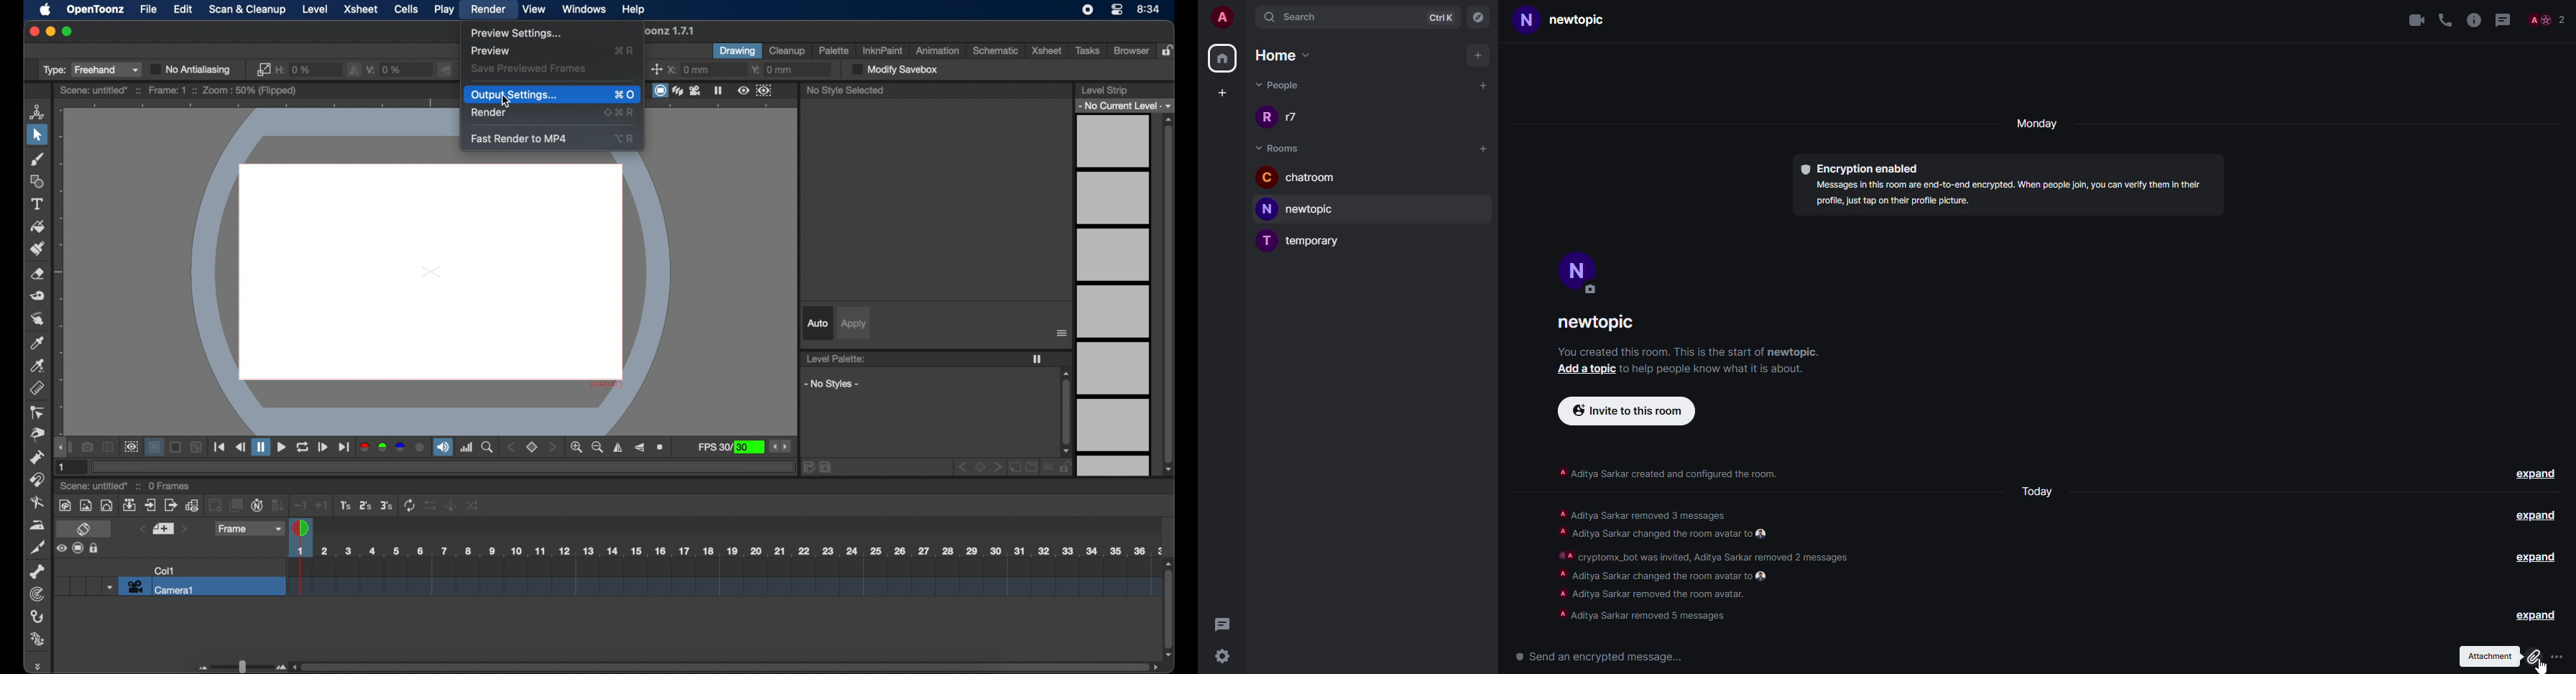 The image size is (2576, 700). I want to click on info, so click(1719, 371).